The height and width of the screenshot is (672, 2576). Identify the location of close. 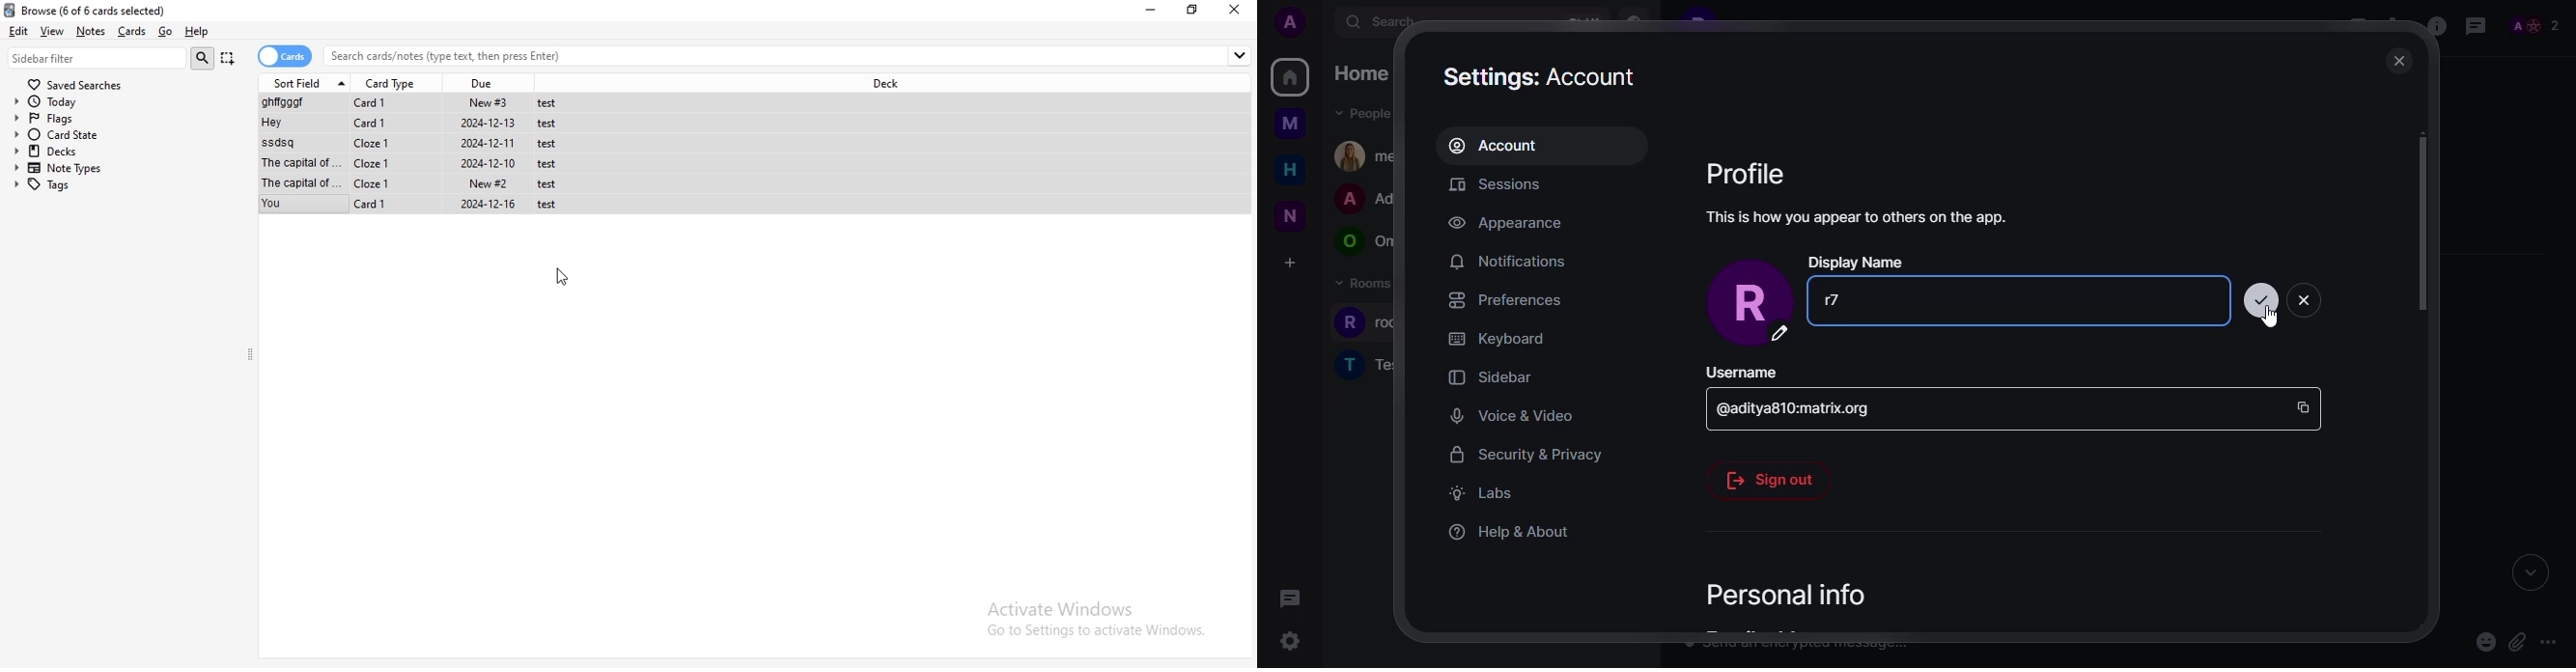
(1236, 10).